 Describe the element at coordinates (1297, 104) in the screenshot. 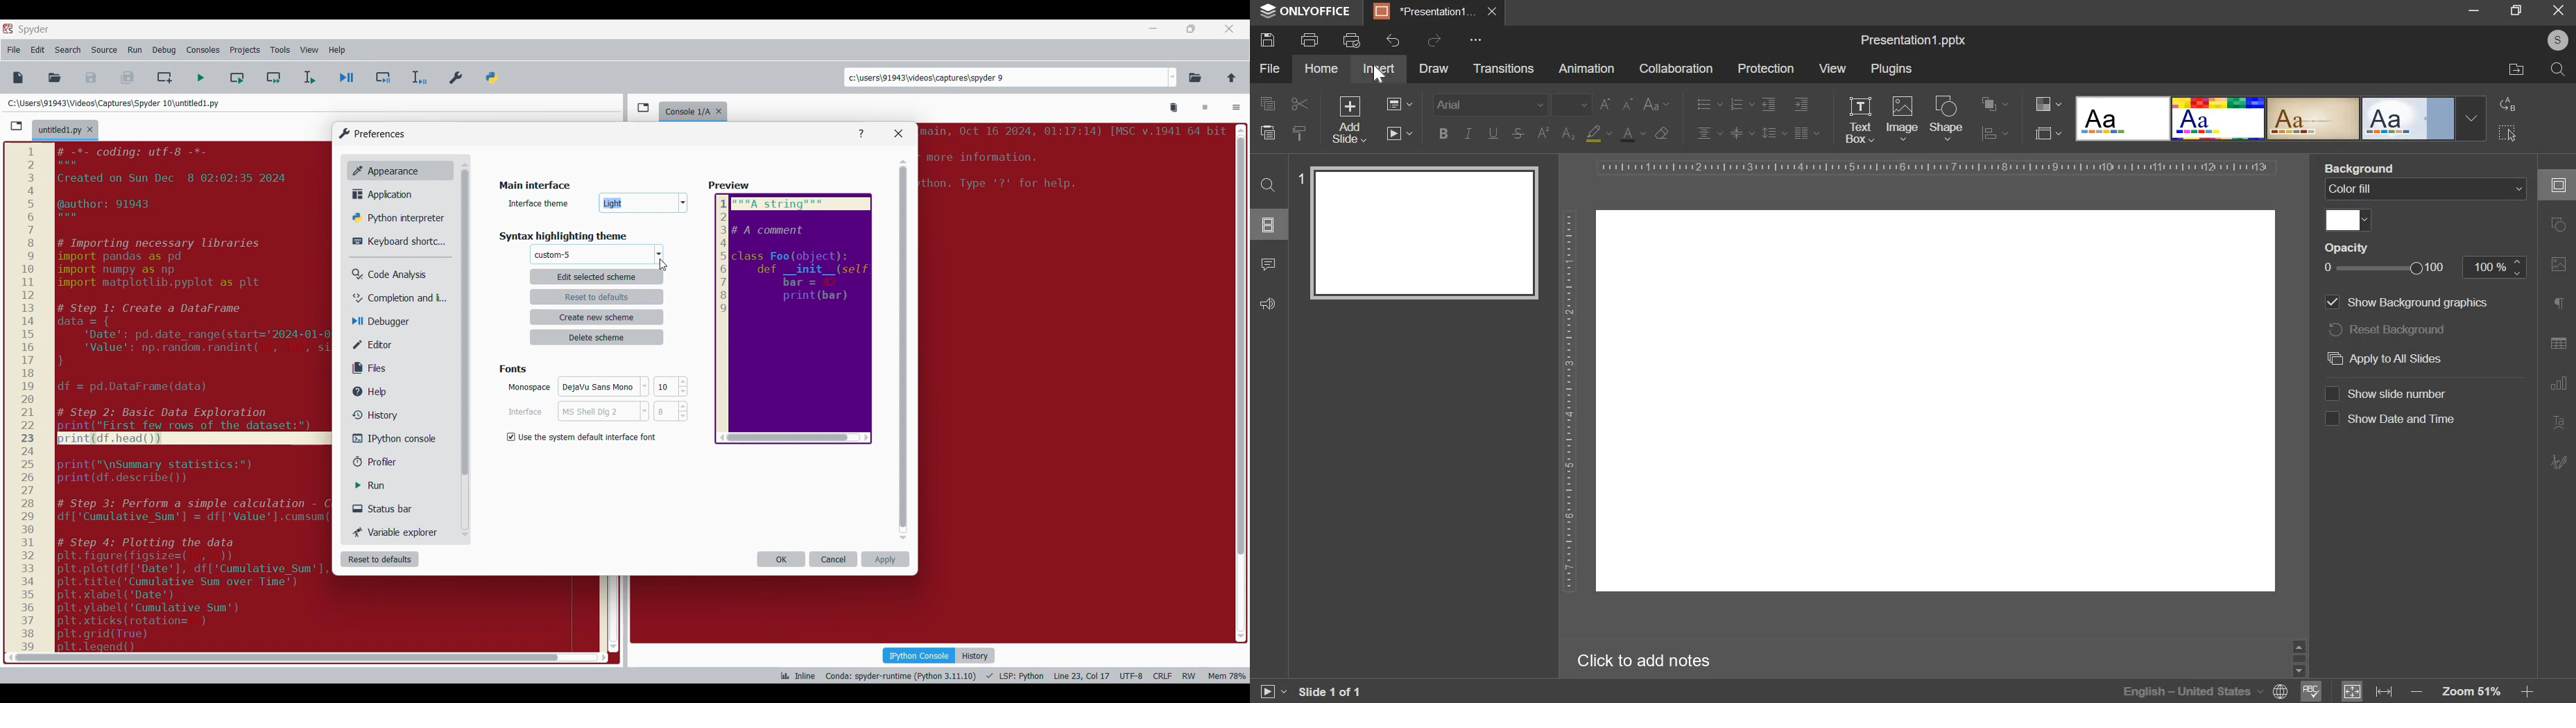

I see `cut` at that location.